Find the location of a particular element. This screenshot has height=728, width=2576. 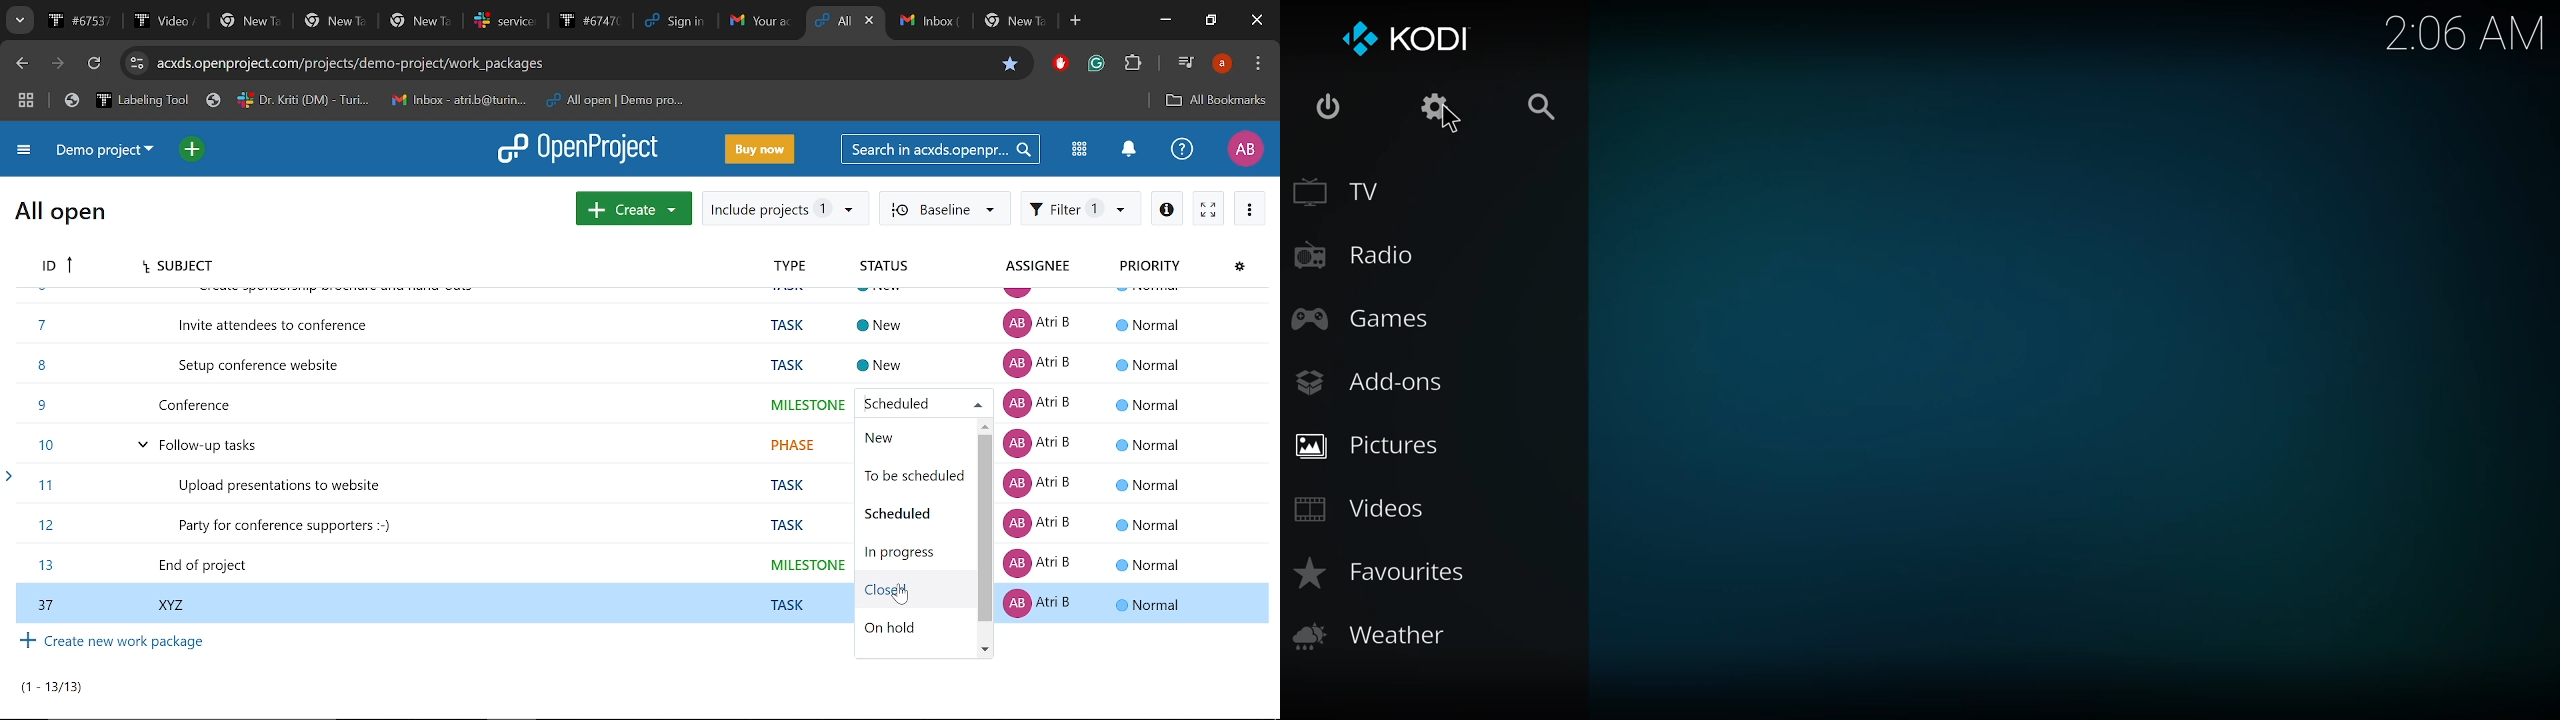

More actions is located at coordinates (1252, 208).